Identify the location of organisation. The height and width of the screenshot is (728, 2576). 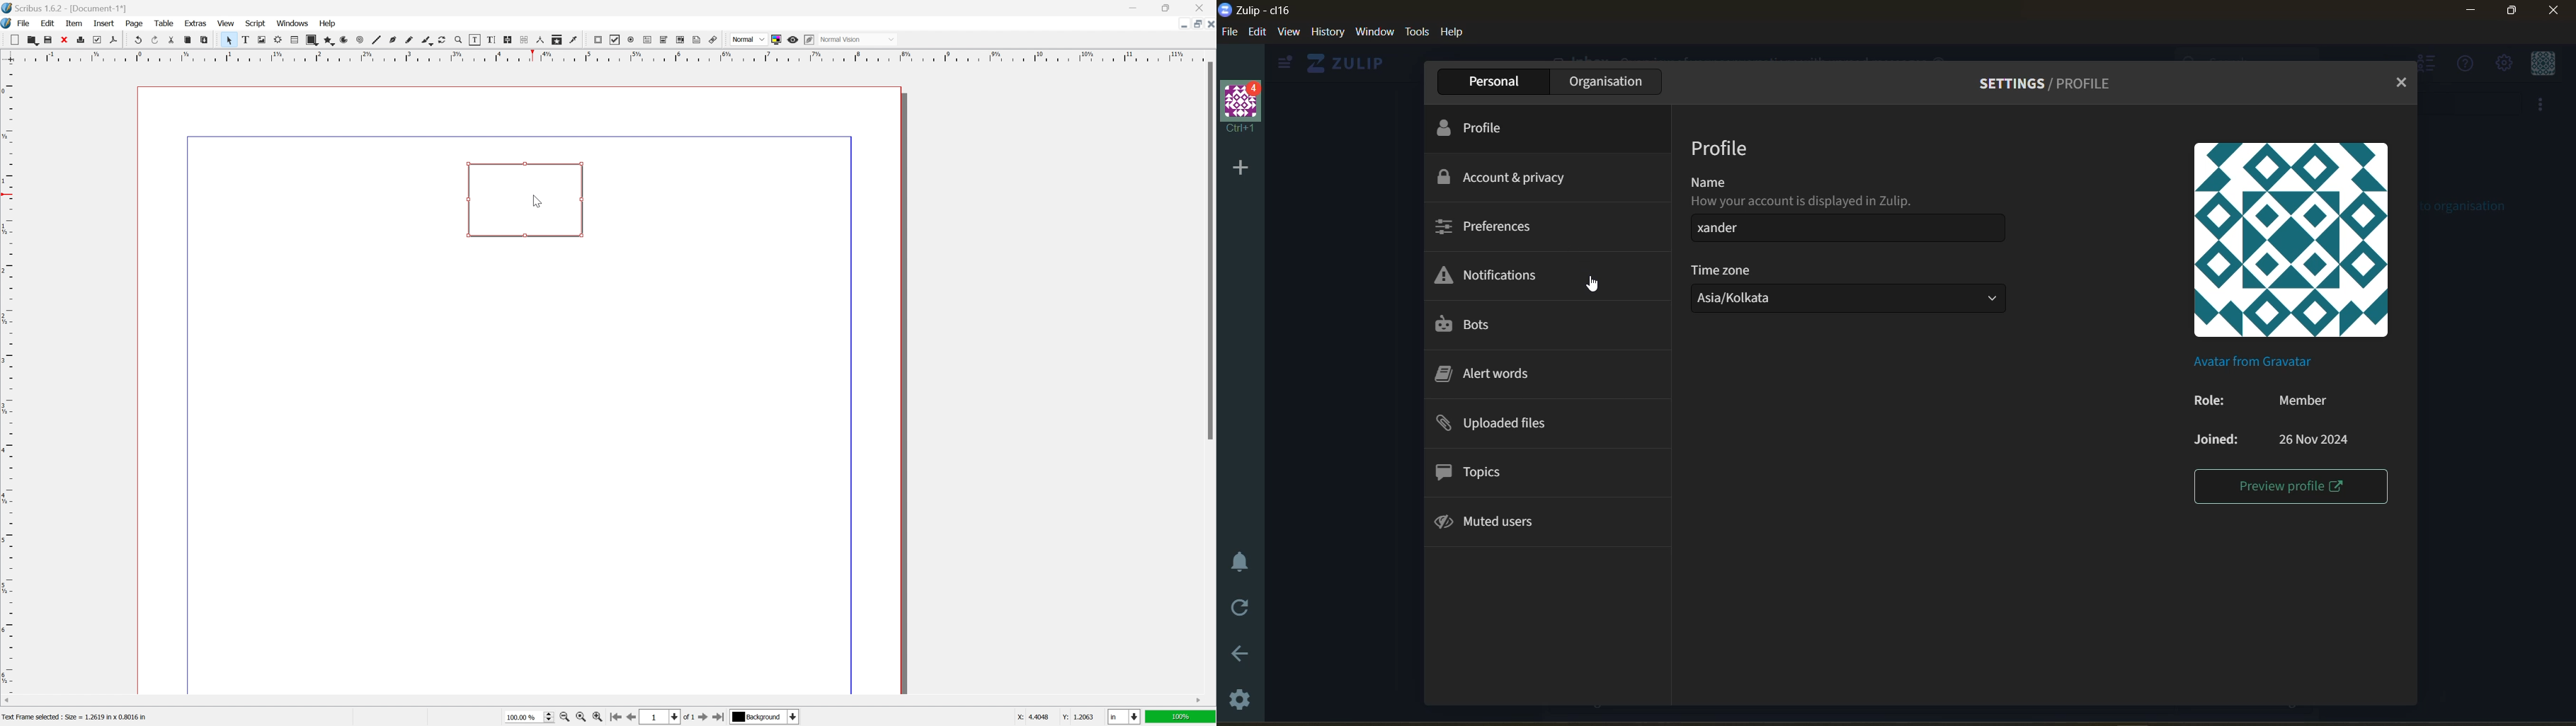
(1603, 81).